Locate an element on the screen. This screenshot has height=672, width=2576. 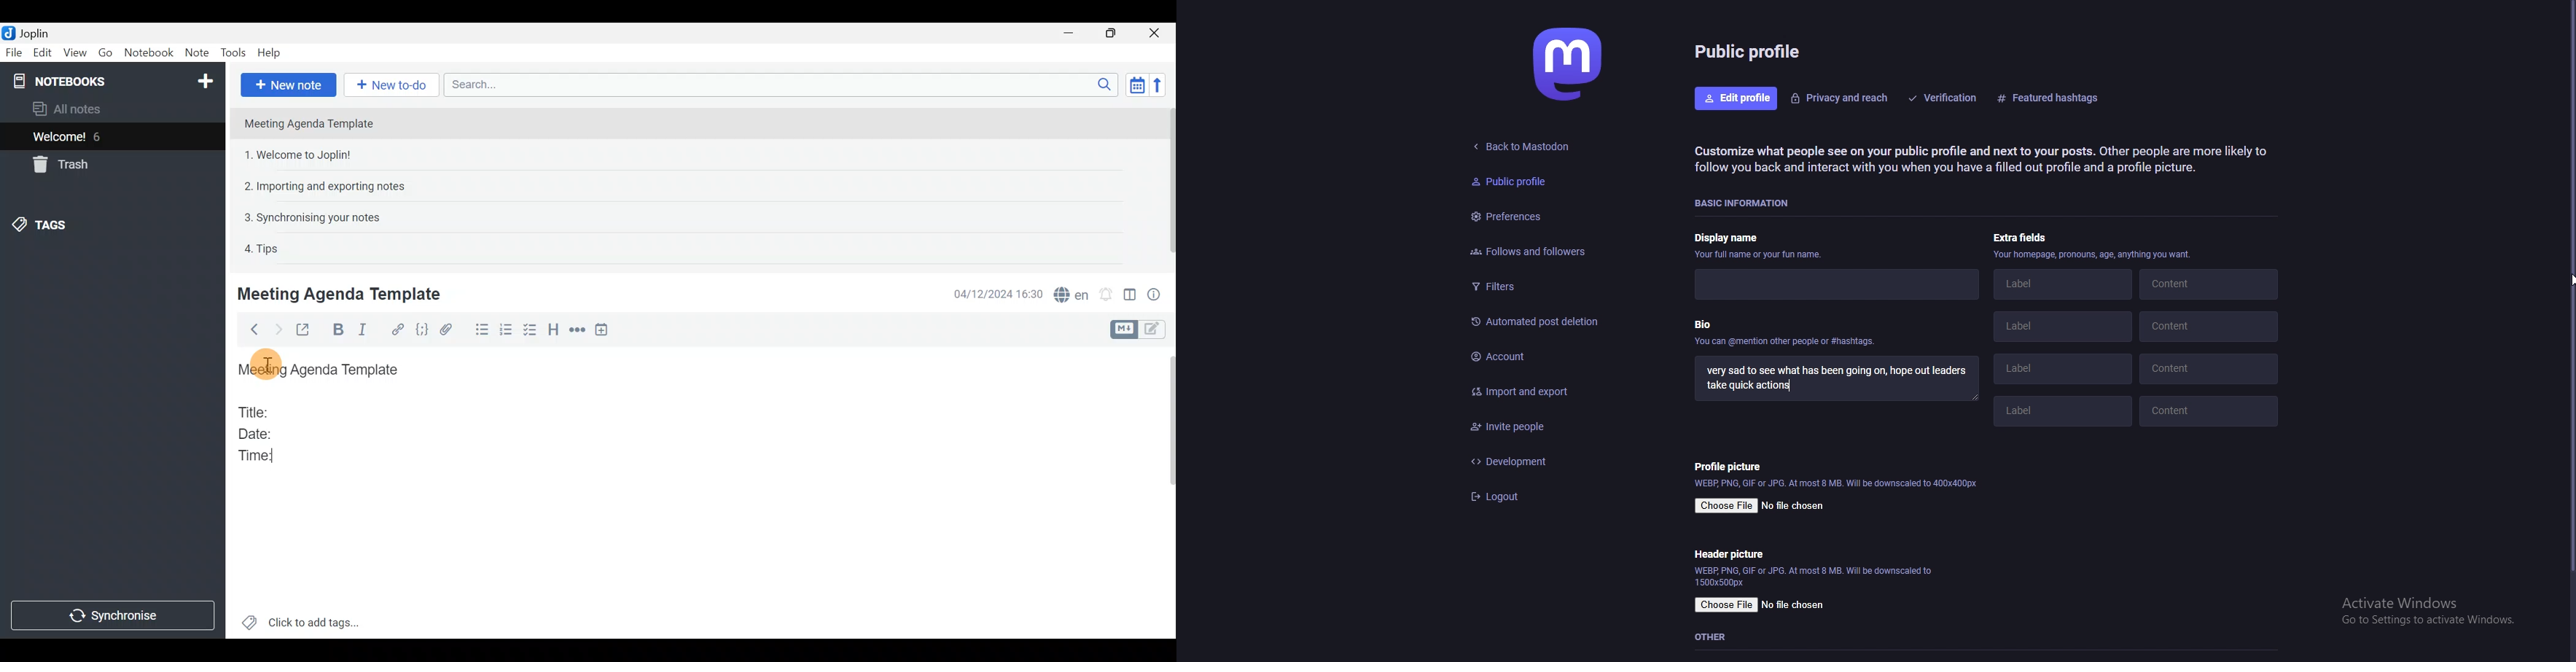
Hyperlink is located at coordinates (399, 329).